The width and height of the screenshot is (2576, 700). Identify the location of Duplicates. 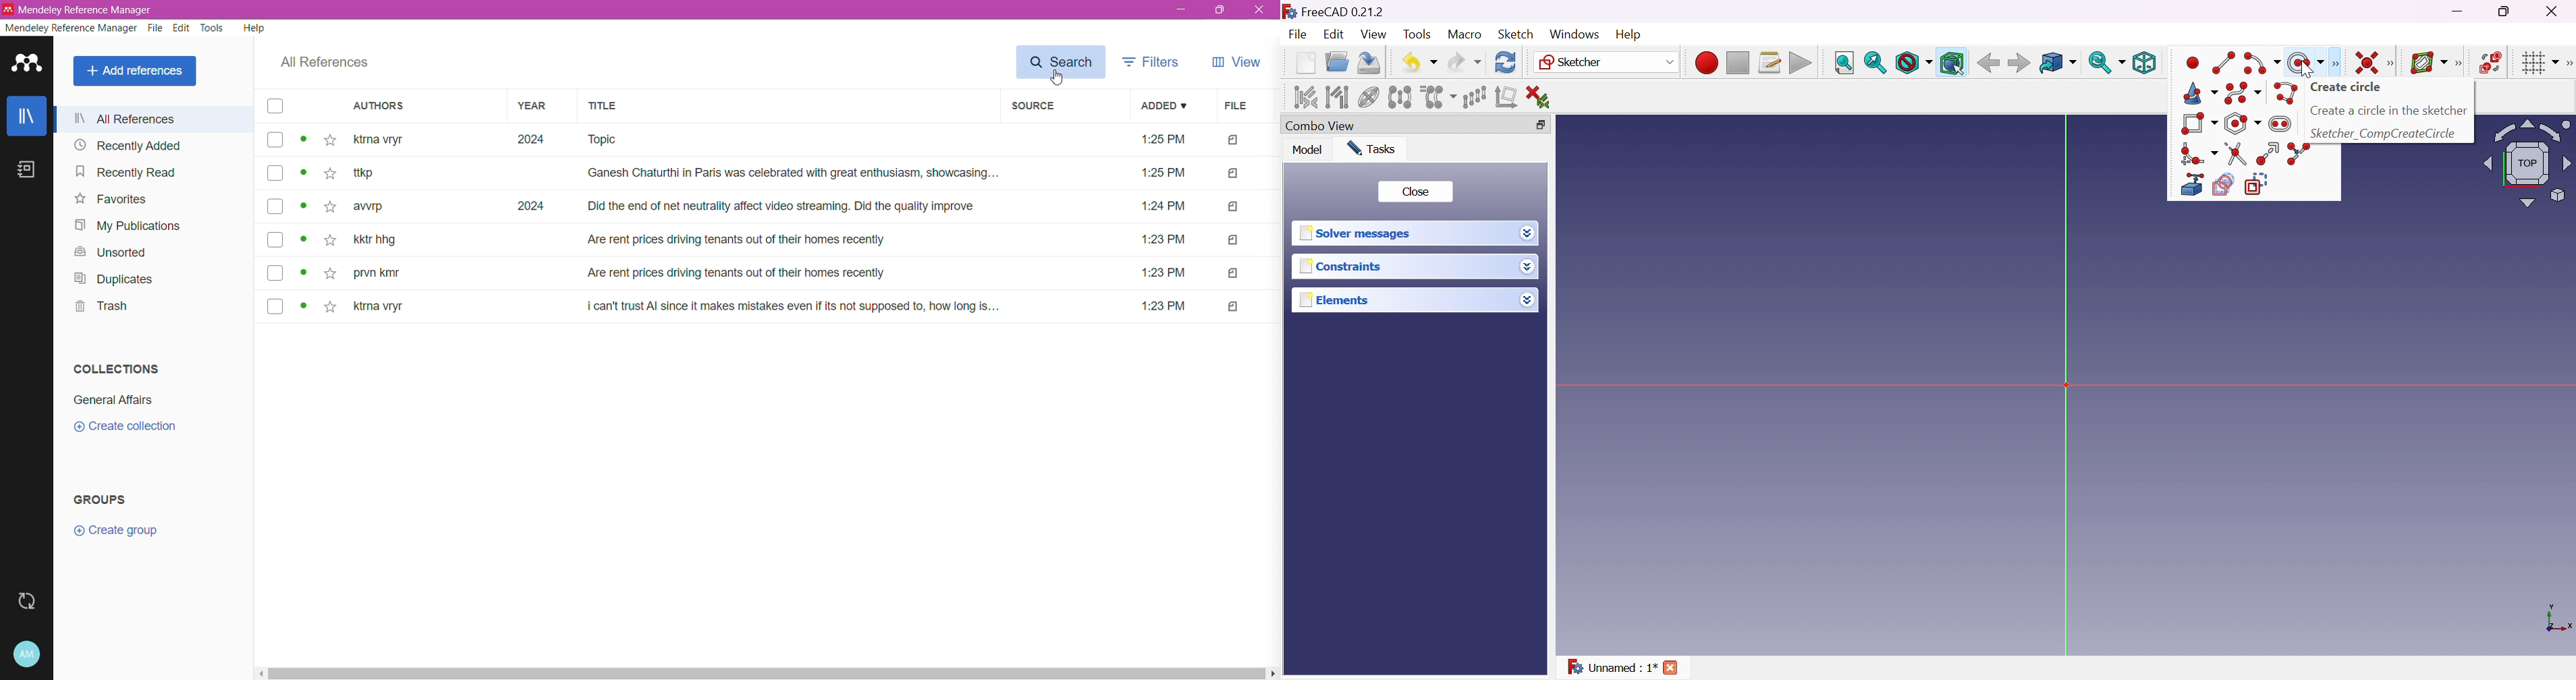
(125, 279).